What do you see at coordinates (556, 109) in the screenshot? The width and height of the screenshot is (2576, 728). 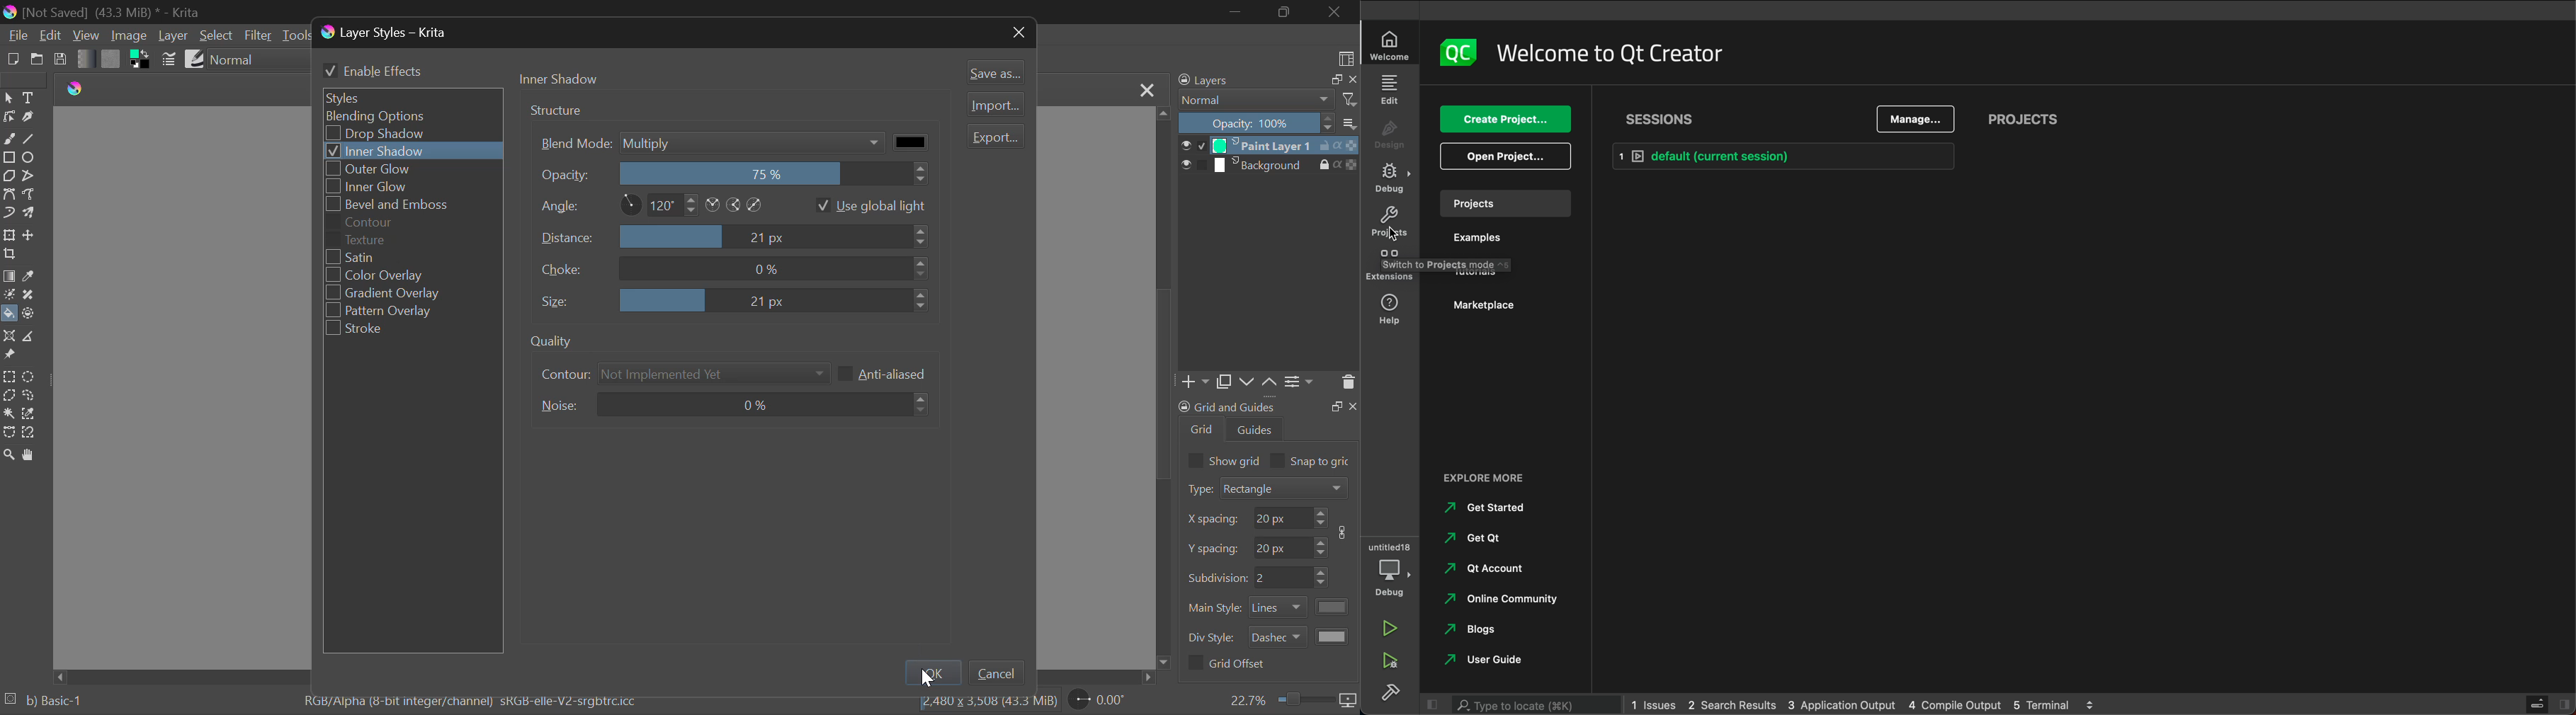 I see `structure` at bounding box center [556, 109].